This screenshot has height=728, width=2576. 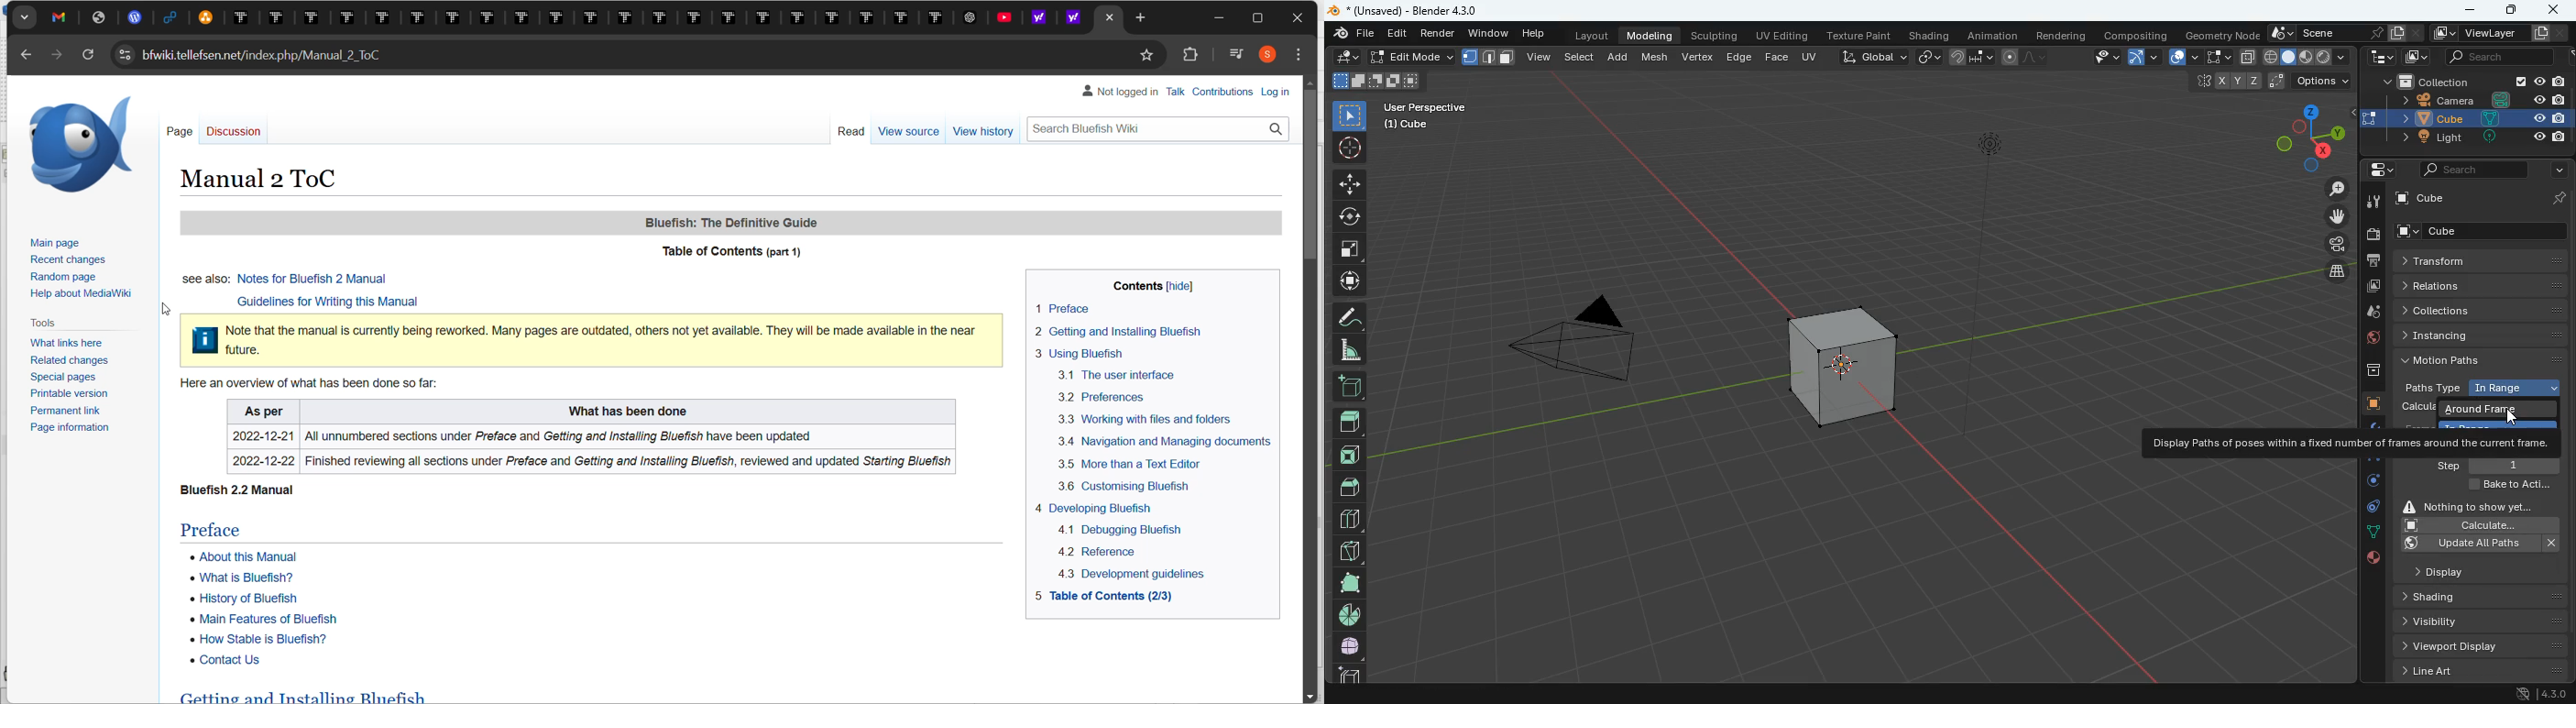 What do you see at coordinates (167, 310) in the screenshot?
I see `cursor` at bounding box center [167, 310].